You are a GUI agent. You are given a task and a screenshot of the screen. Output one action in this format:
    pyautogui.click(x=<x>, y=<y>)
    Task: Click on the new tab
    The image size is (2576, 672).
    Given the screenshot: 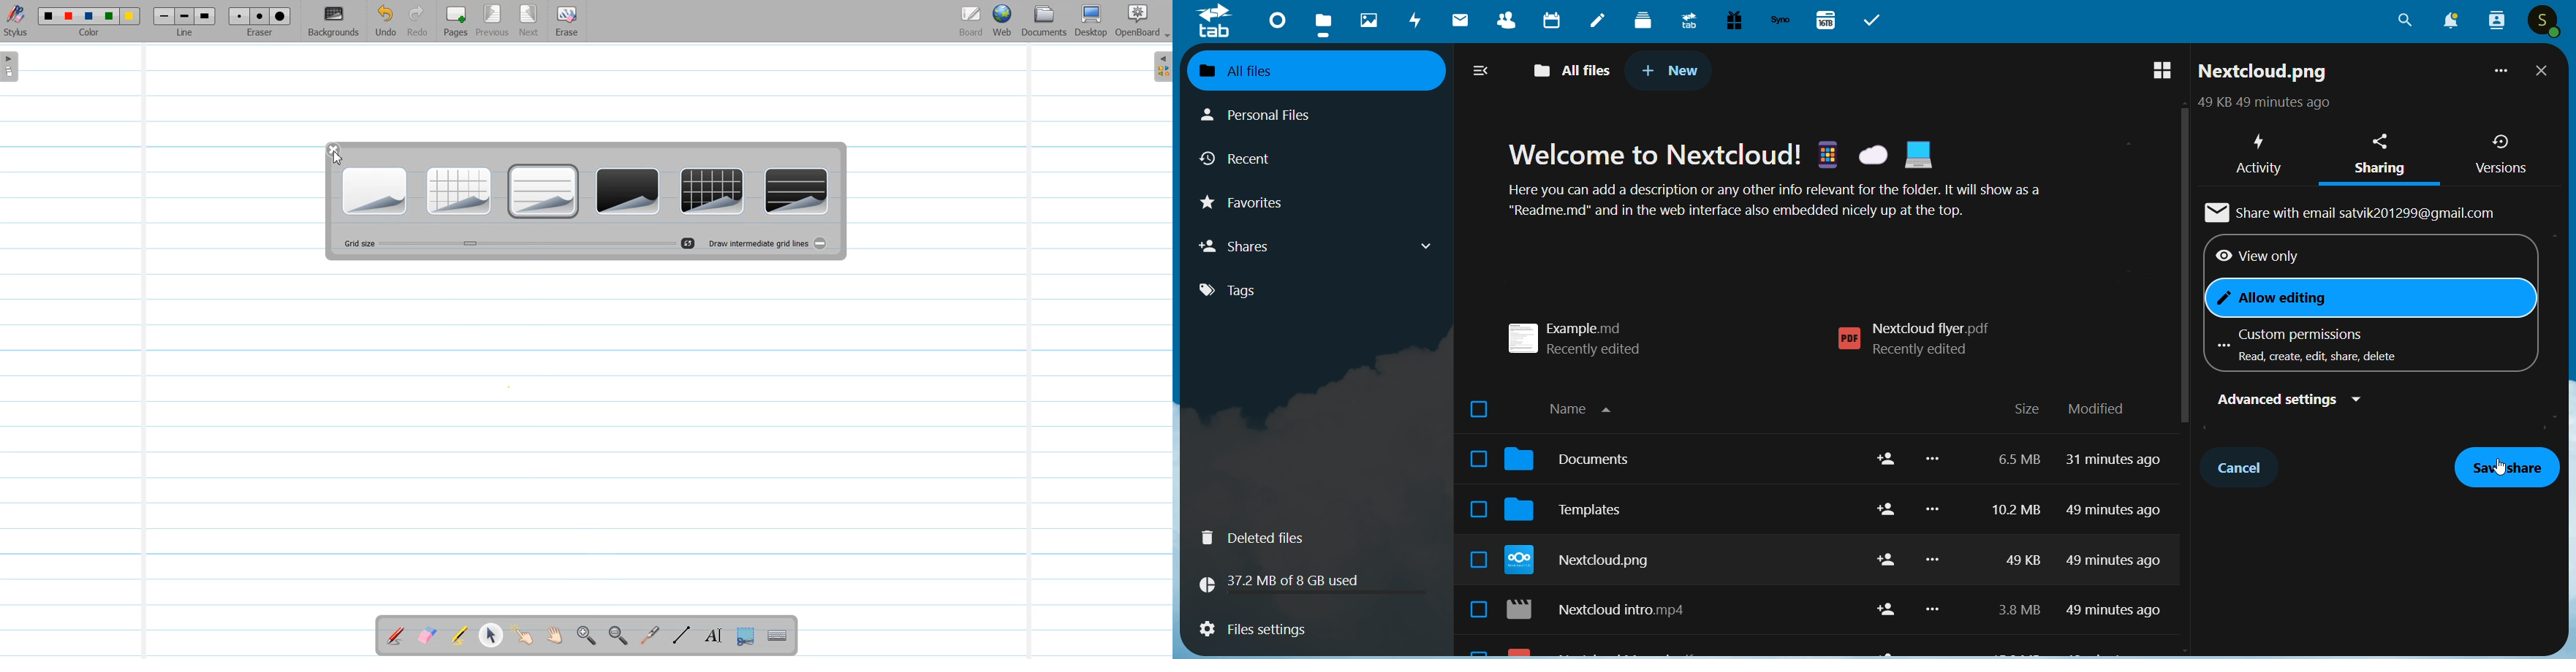 What is the action you would take?
    pyautogui.click(x=1671, y=70)
    